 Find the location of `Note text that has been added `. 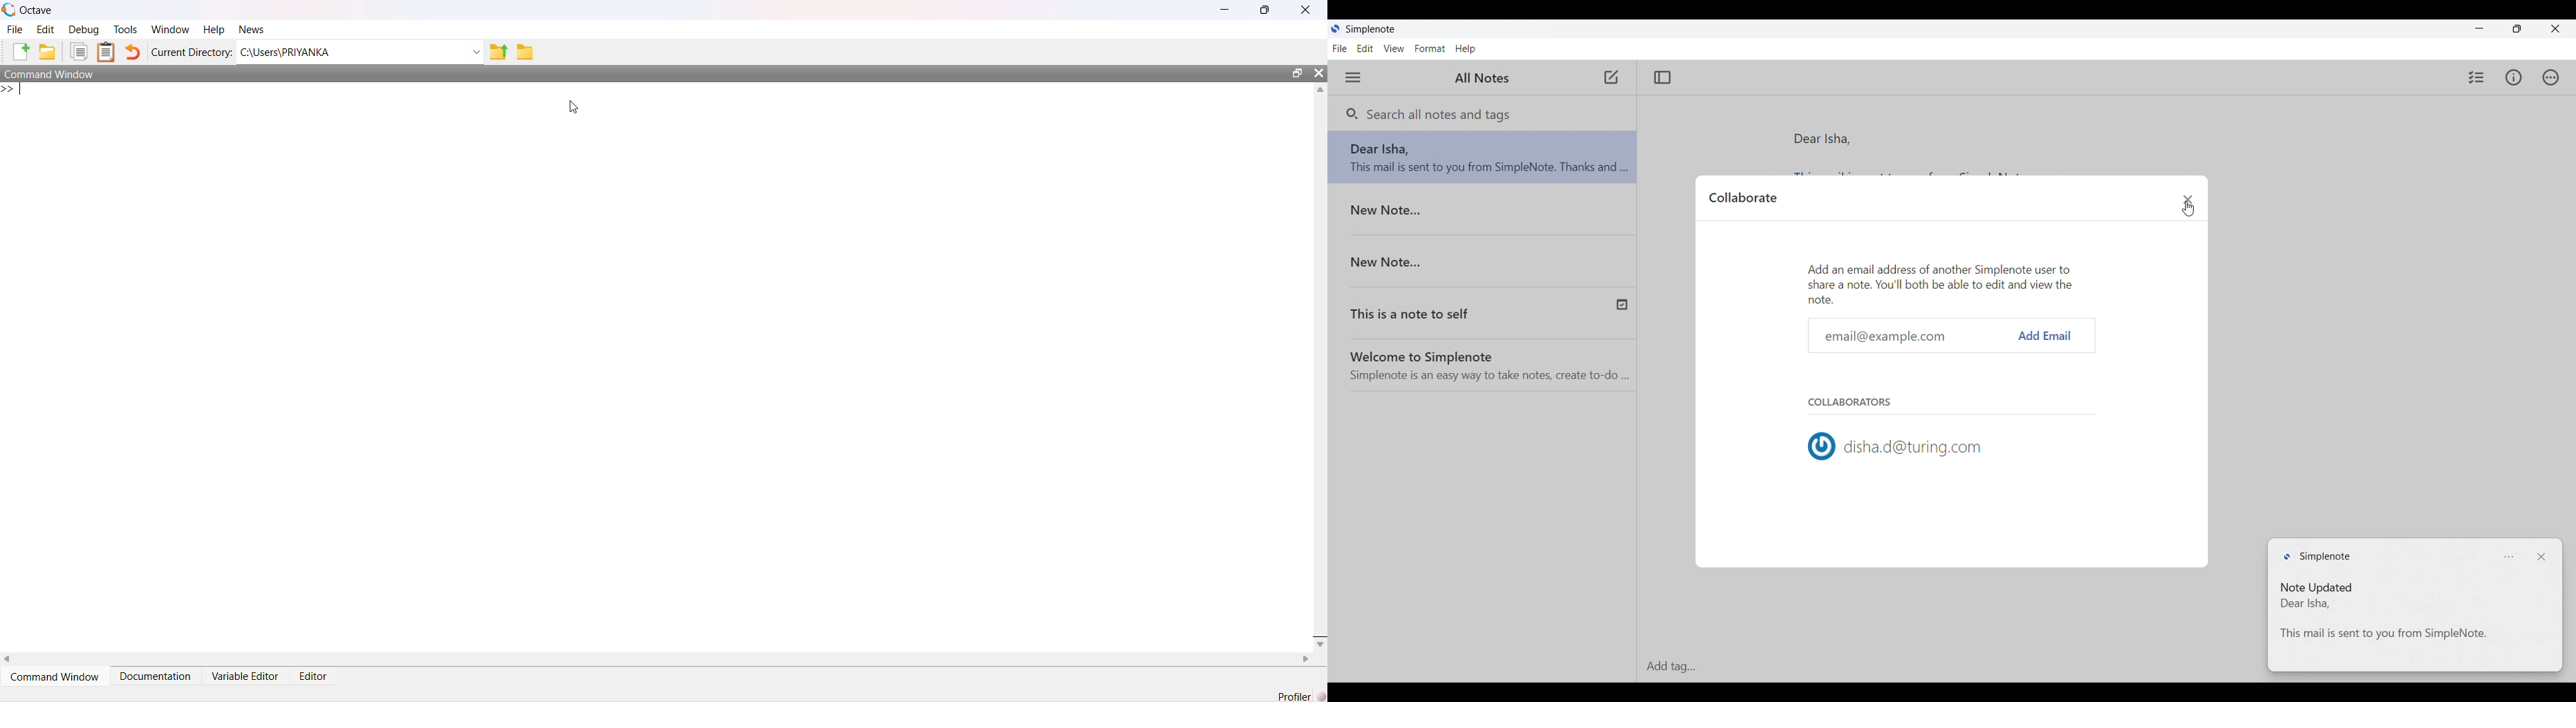

Note text that has been added  is located at coordinates (2412, 620).